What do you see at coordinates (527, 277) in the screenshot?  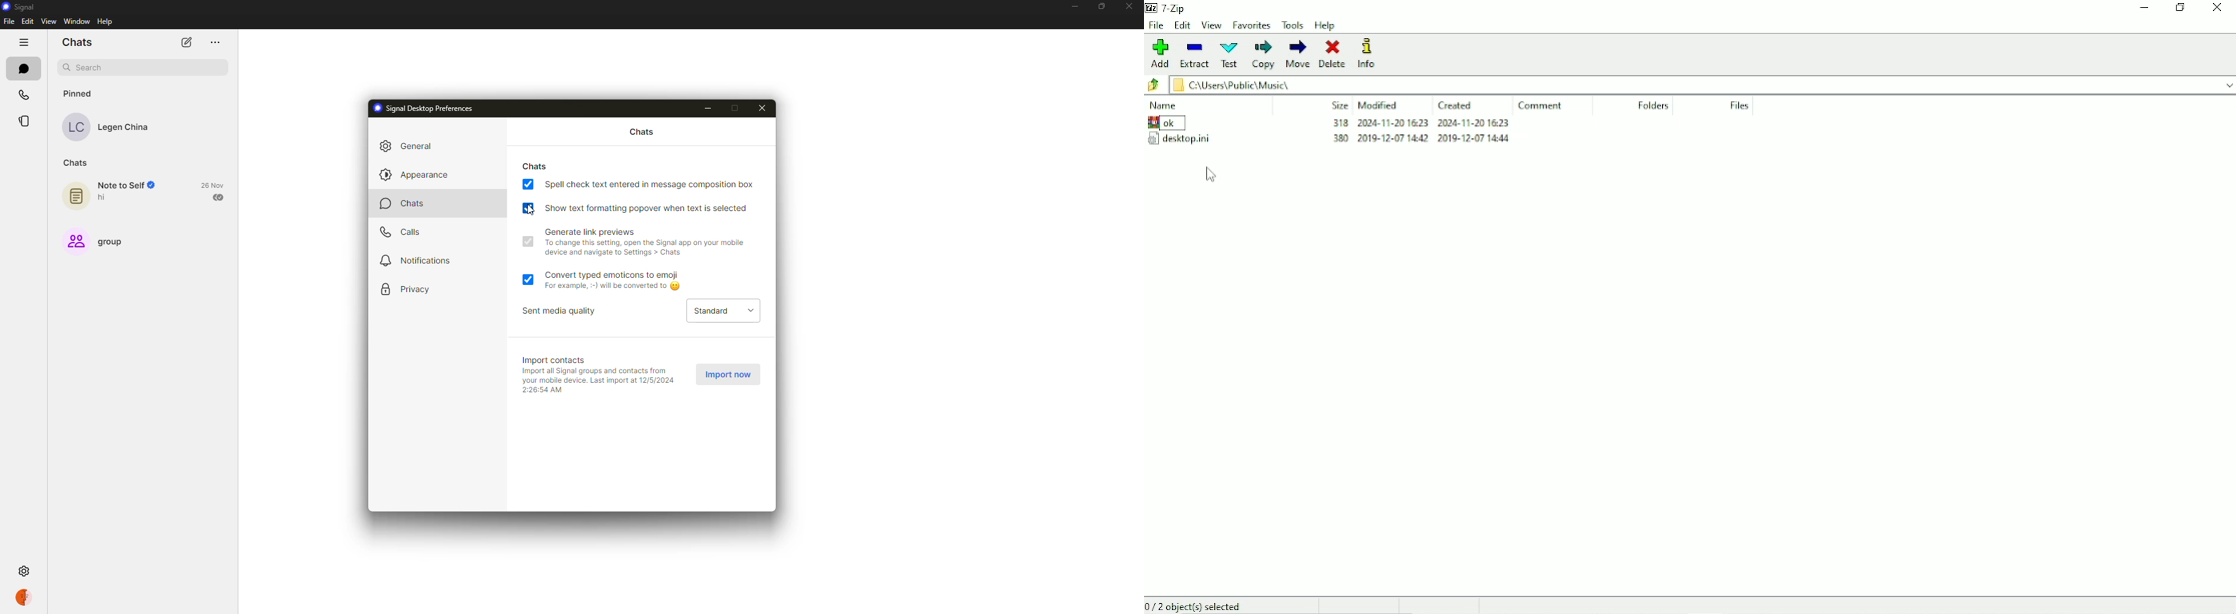 I see `enabled` at bounding box center [527, 277].